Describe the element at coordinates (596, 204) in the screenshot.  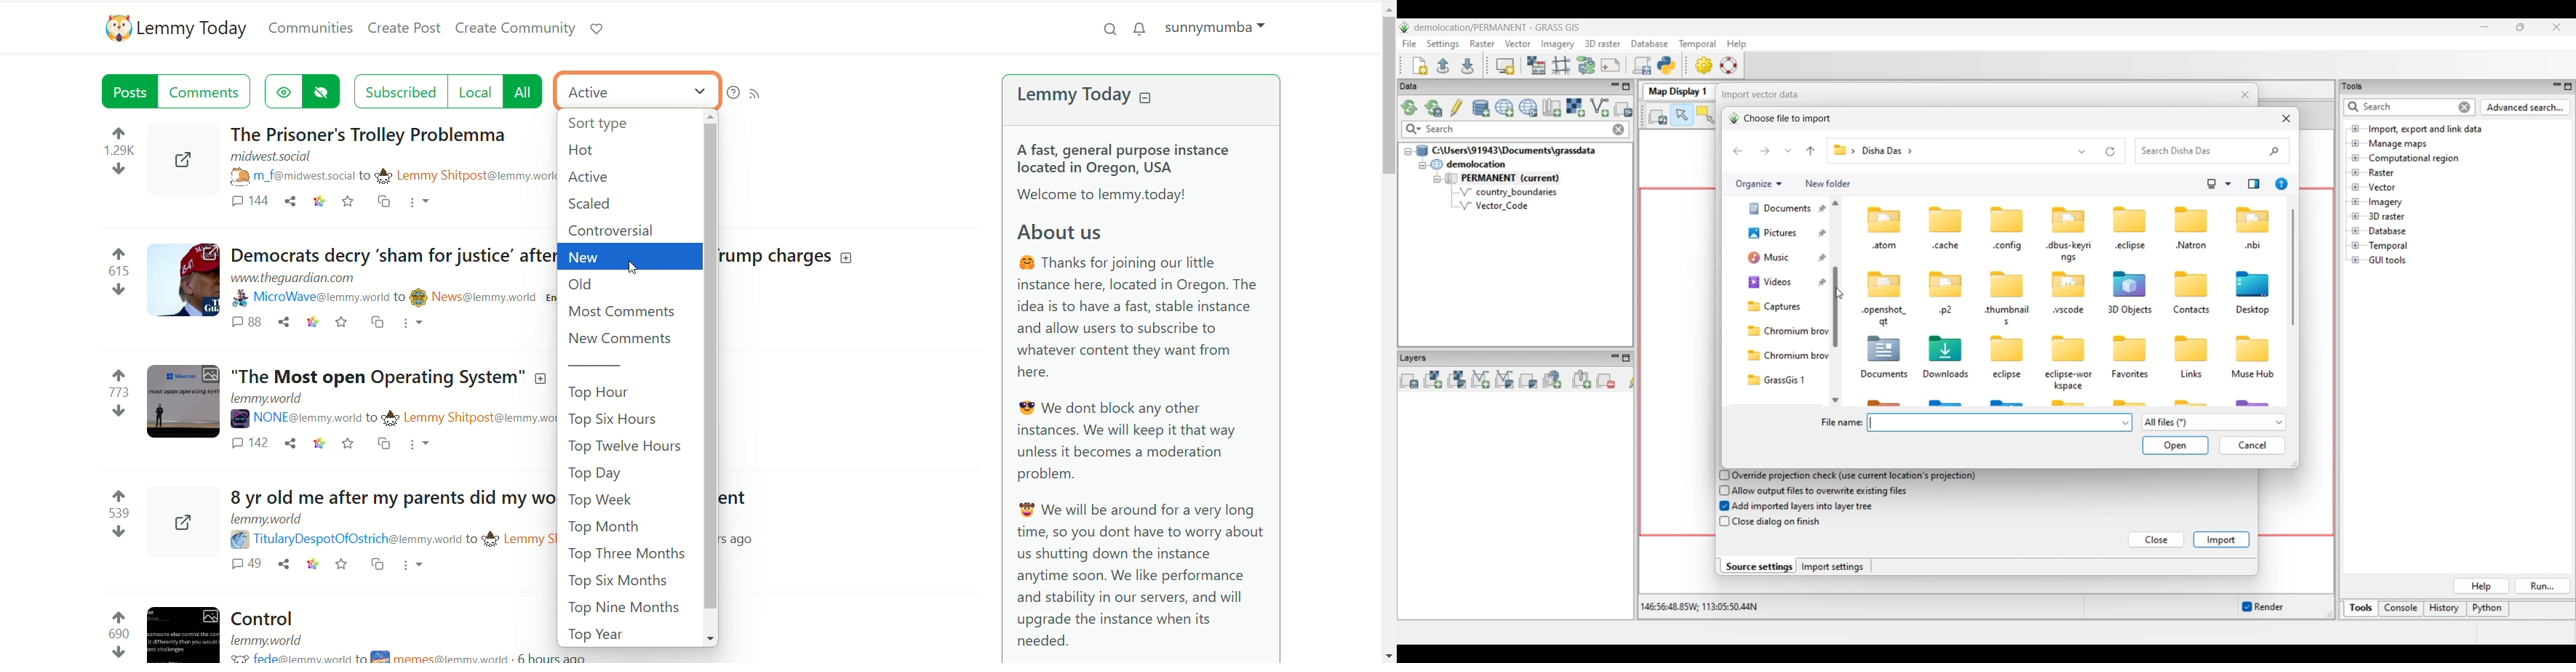
I see `scaled` at that location.